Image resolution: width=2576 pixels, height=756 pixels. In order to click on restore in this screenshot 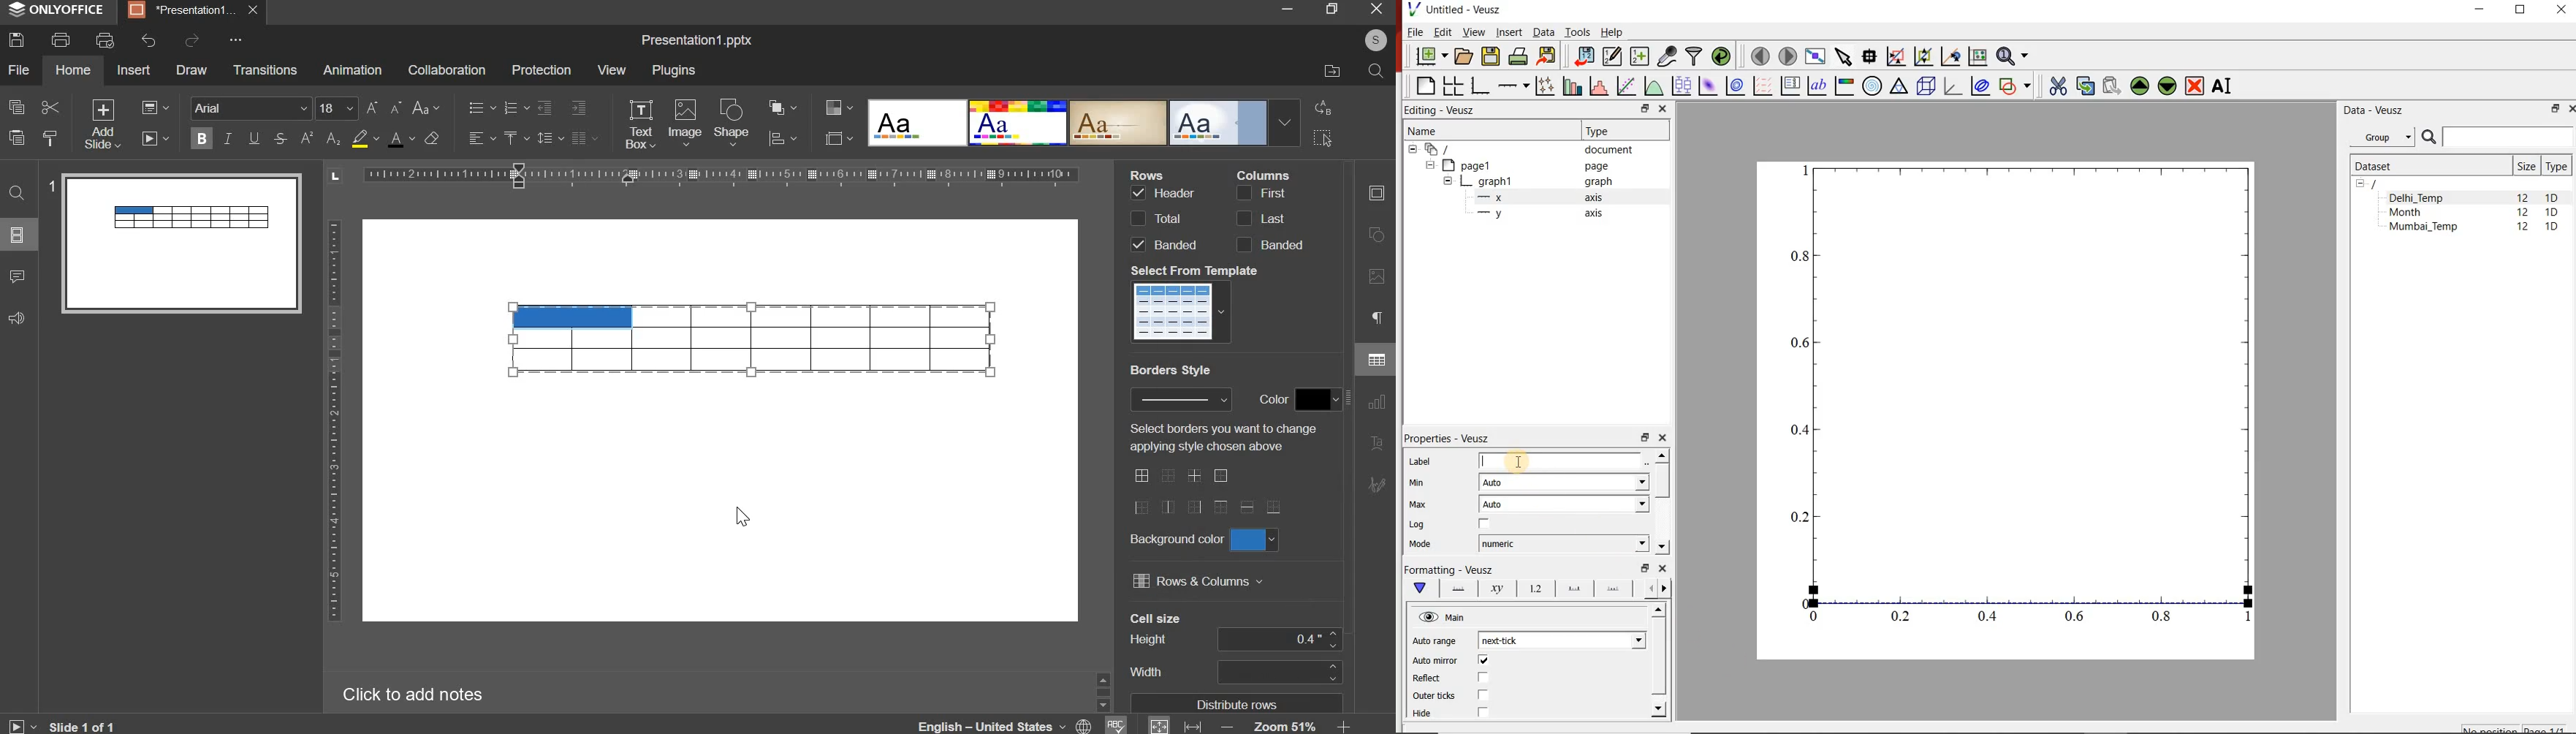, I will do `click(1644, 437)`.